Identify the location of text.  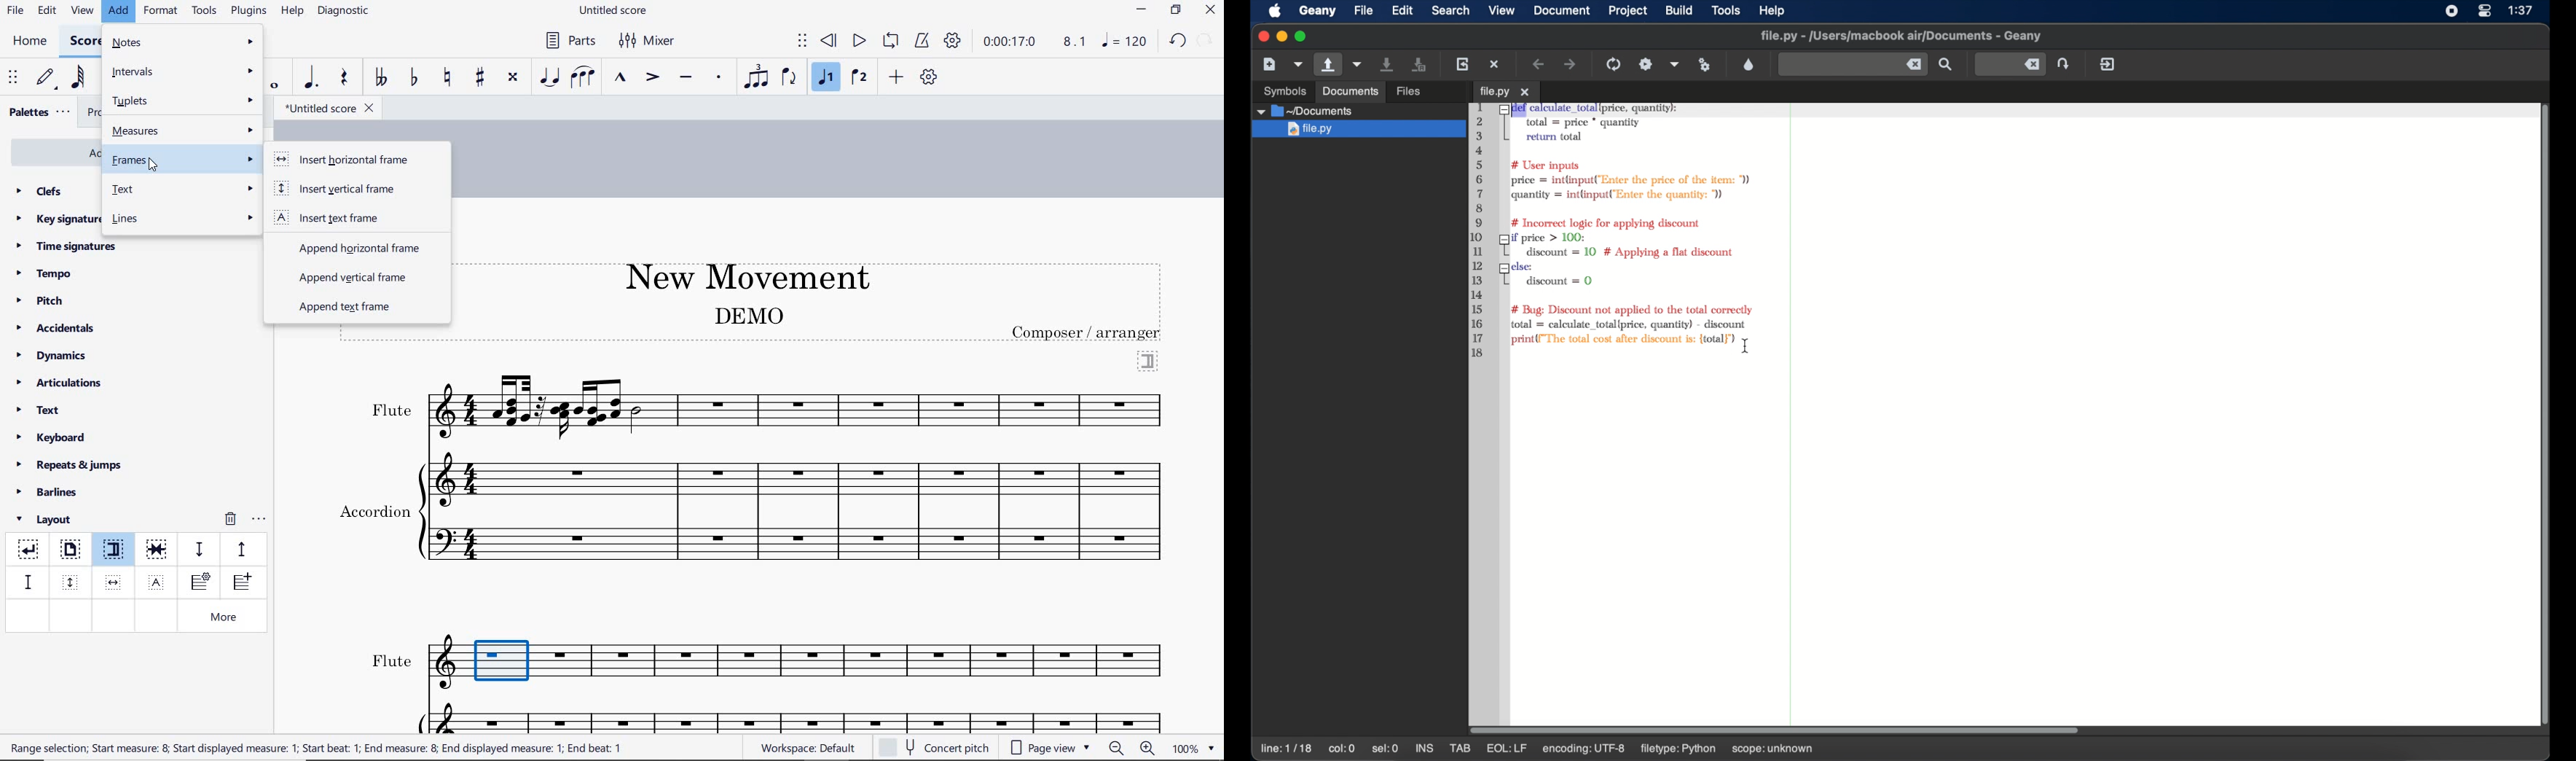
(1088, 332).